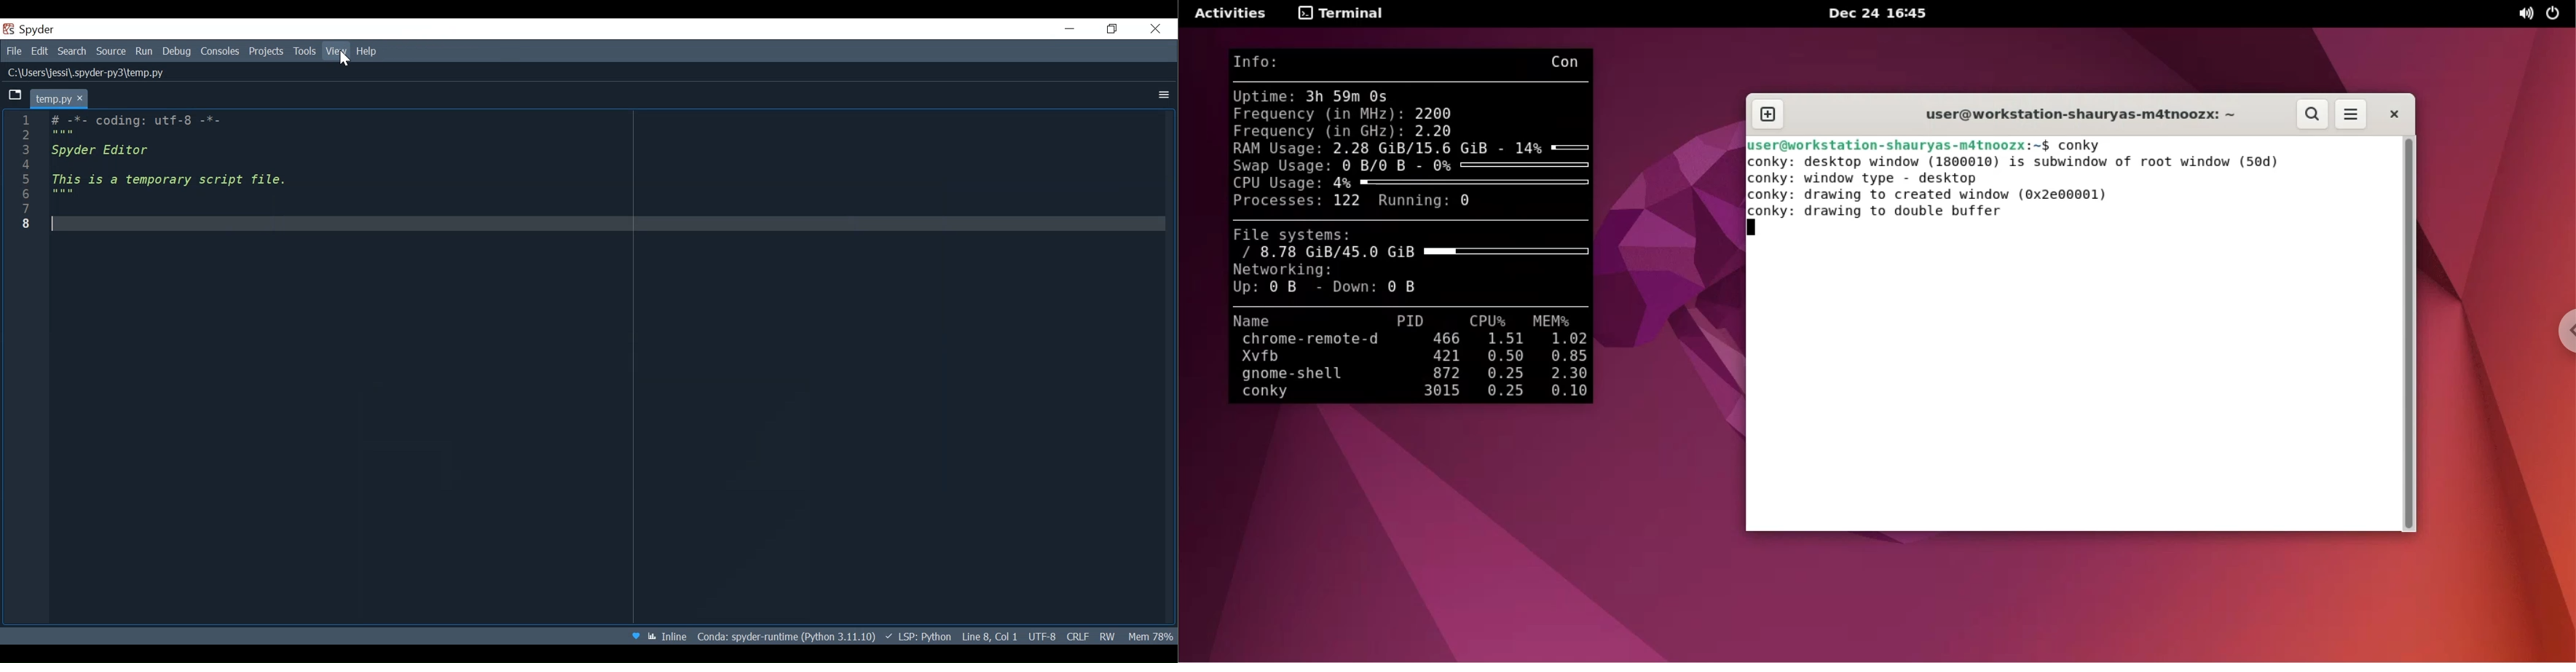 This screenshot has height=672, width=2576. I want to click on Cursor, so click(345, 58).